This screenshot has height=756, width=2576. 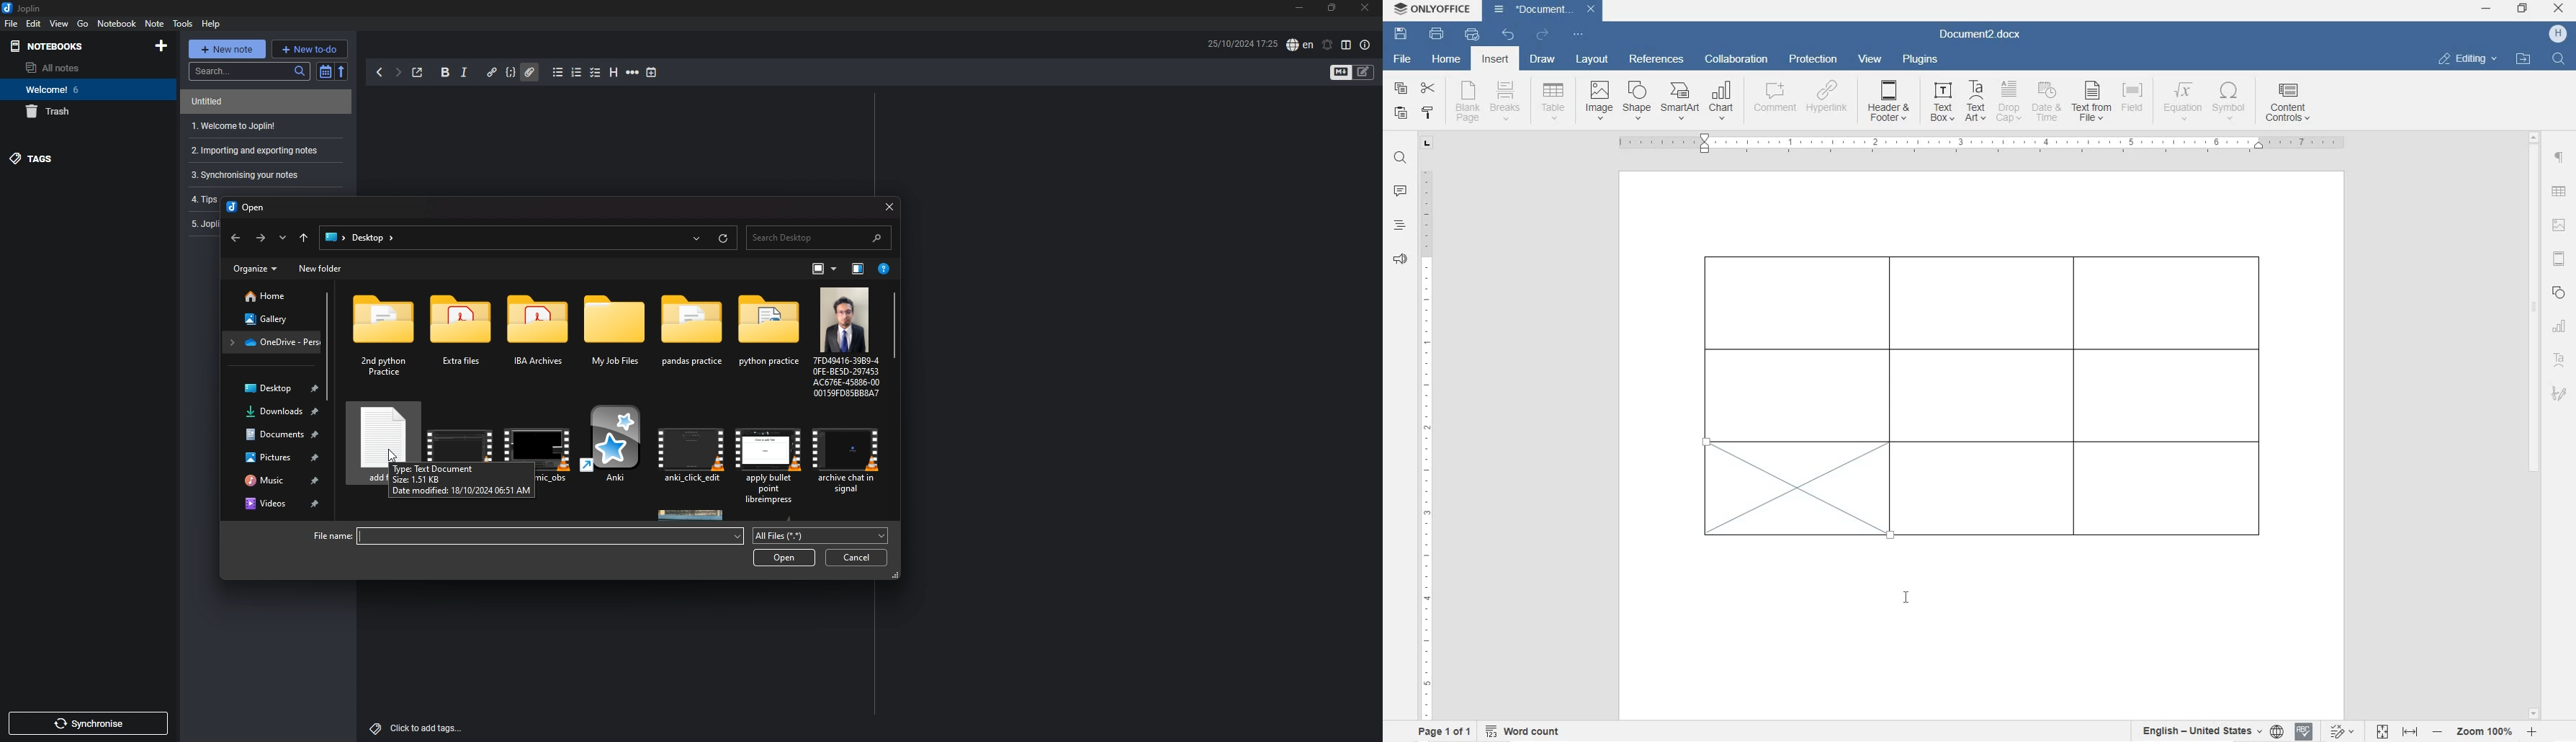 I want to click on paste, so click(x=1401, y=113).